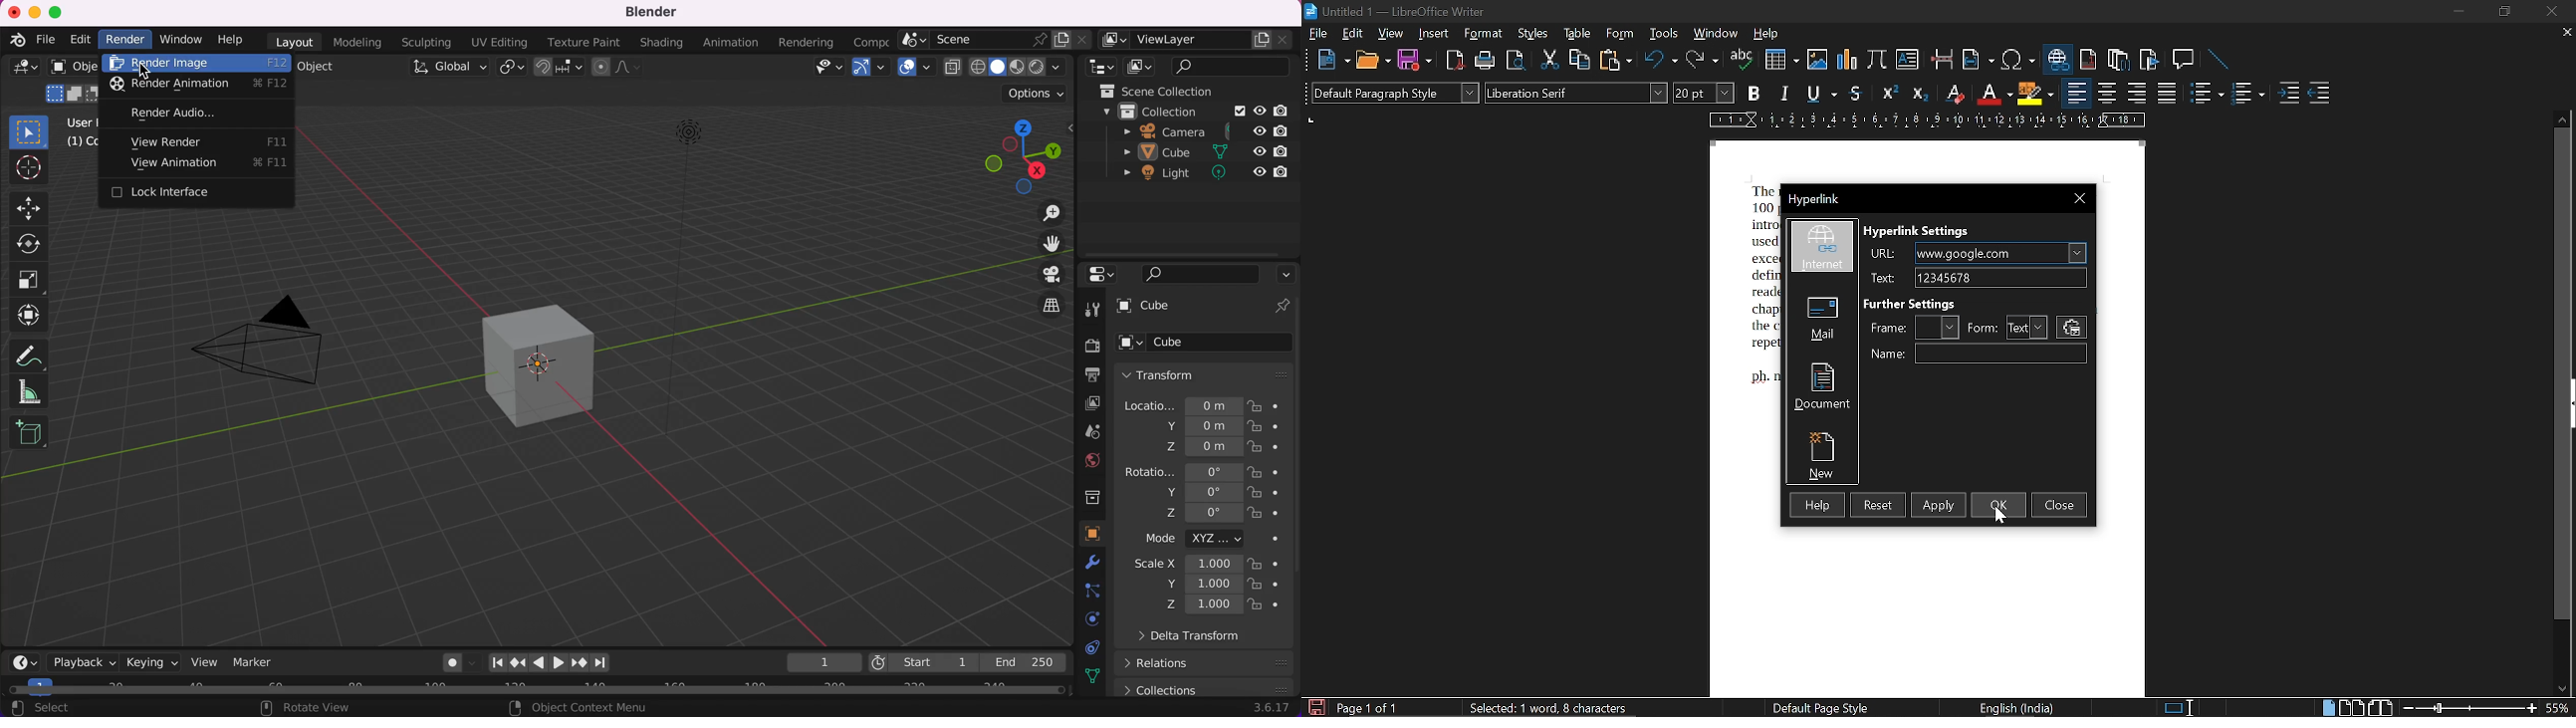 The image size is (2576, 728). What do you see at coordinates (1938, 505) in the screenshot?
I see `apply` at bounding box center [1938, 505].